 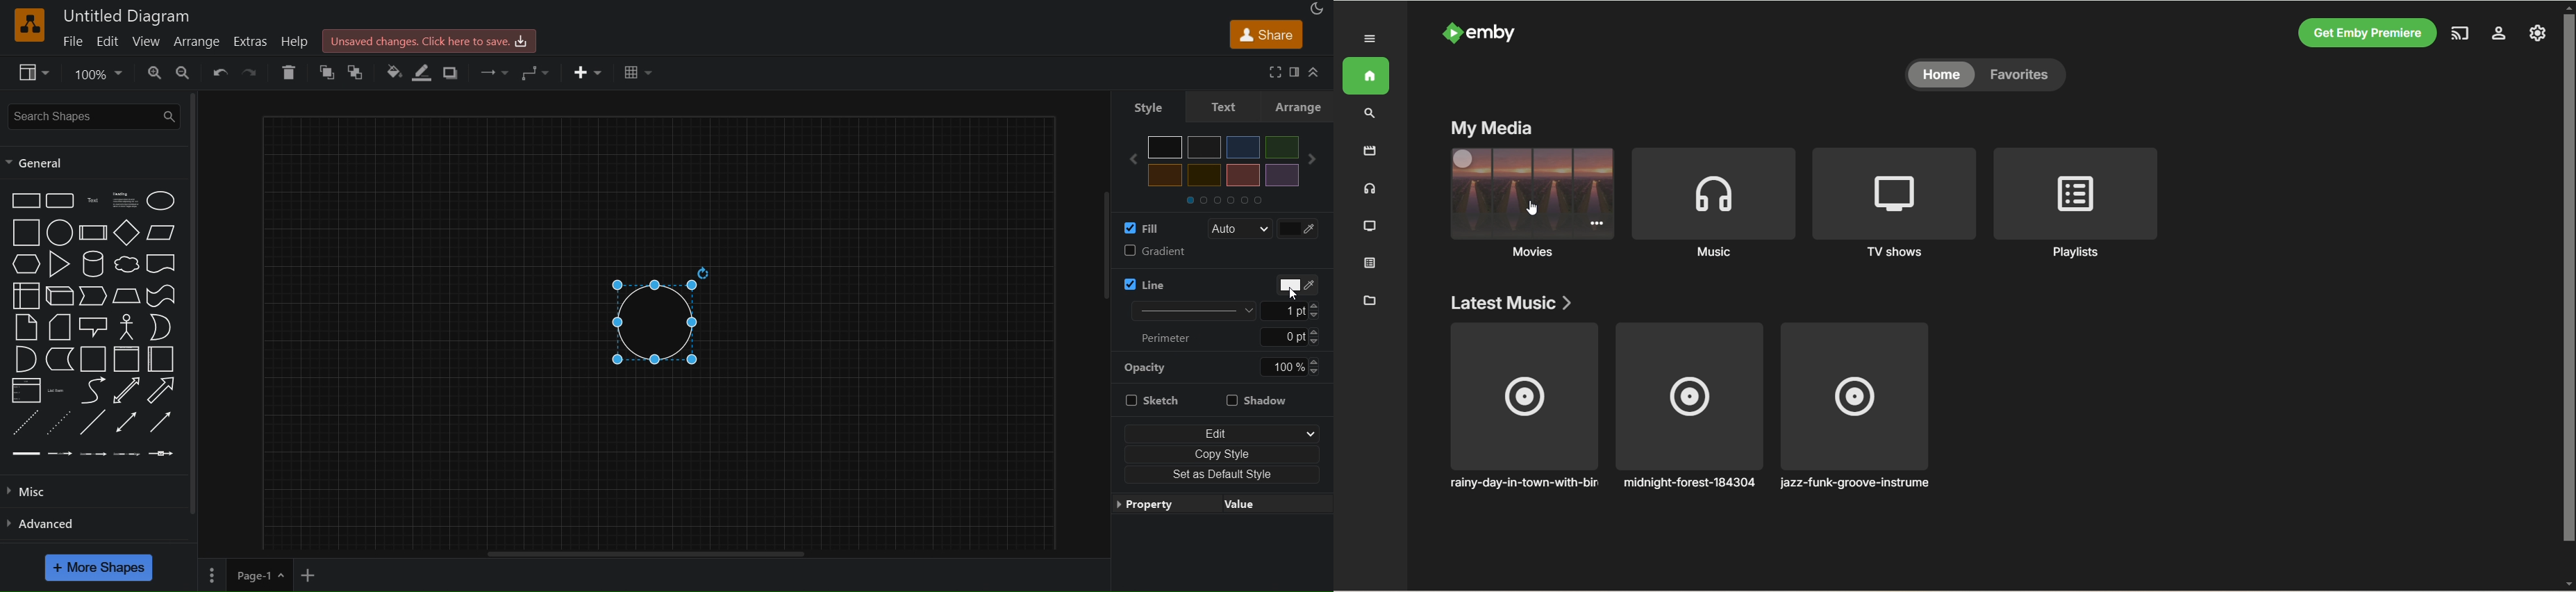 I want to click on view, so click(x=35, y=73).